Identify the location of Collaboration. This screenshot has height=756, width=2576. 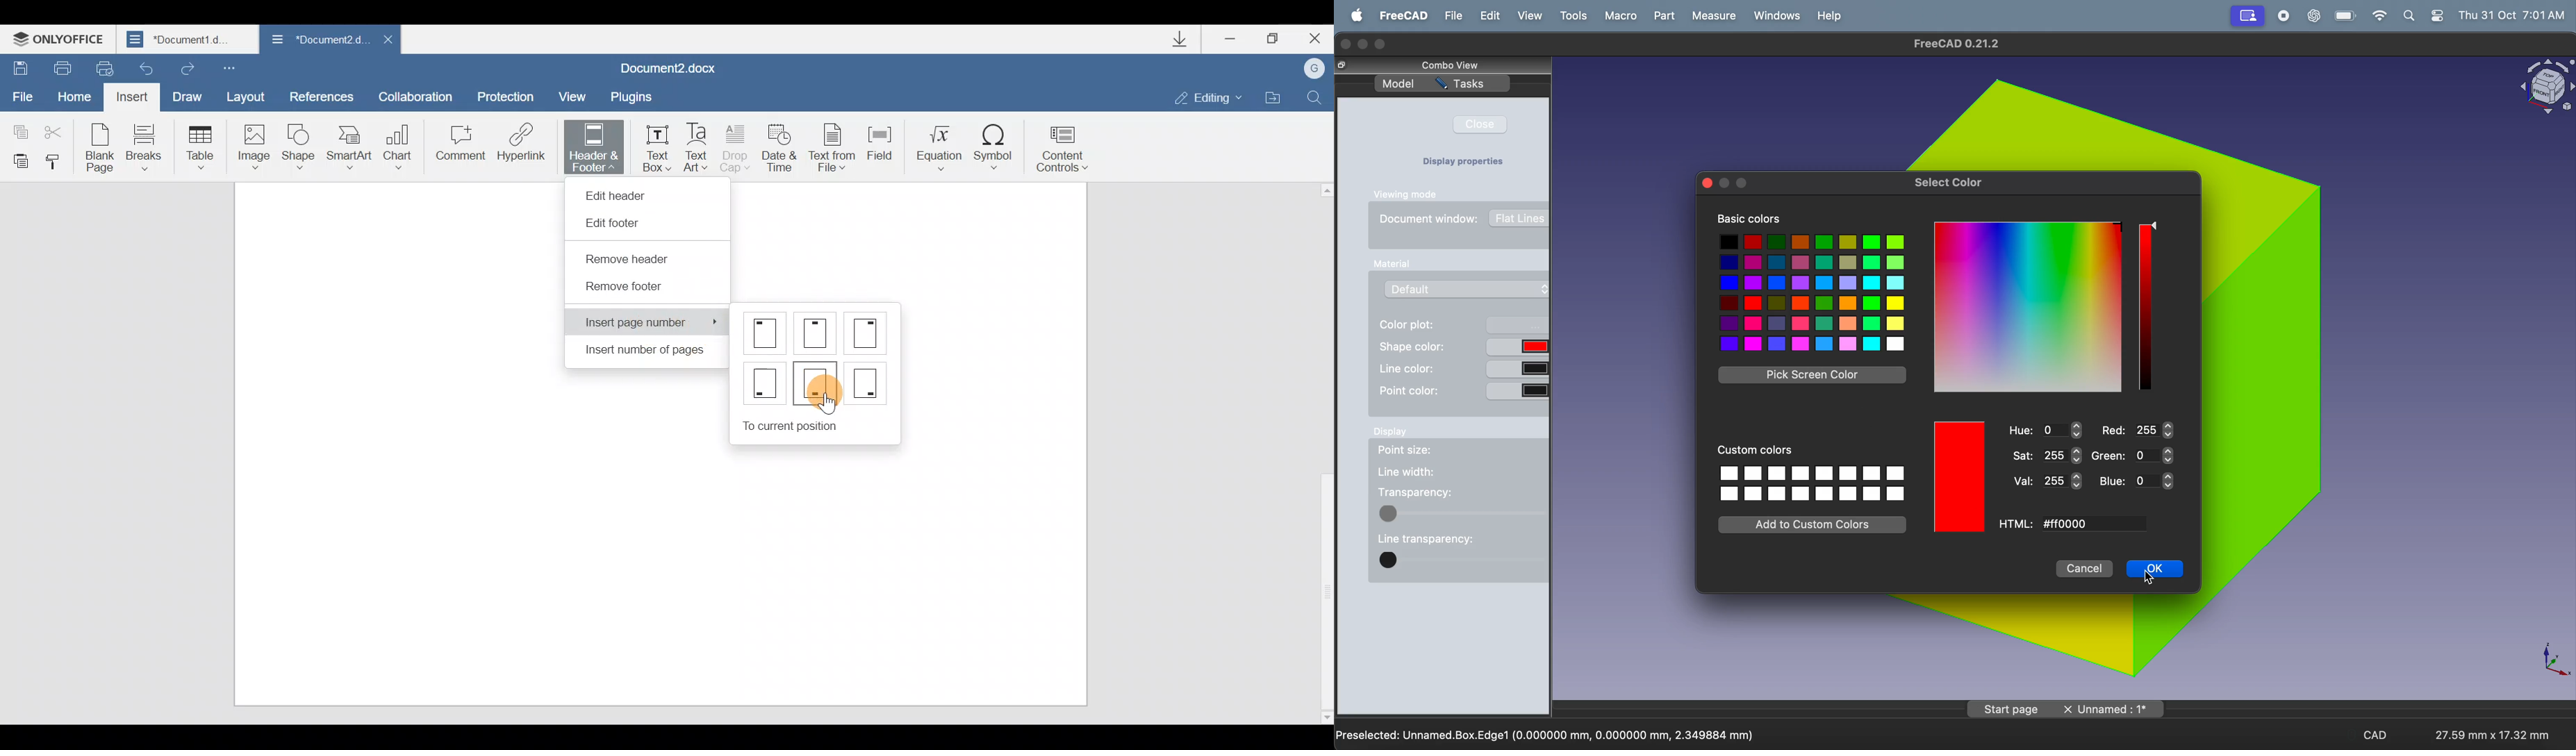
(420, 95).